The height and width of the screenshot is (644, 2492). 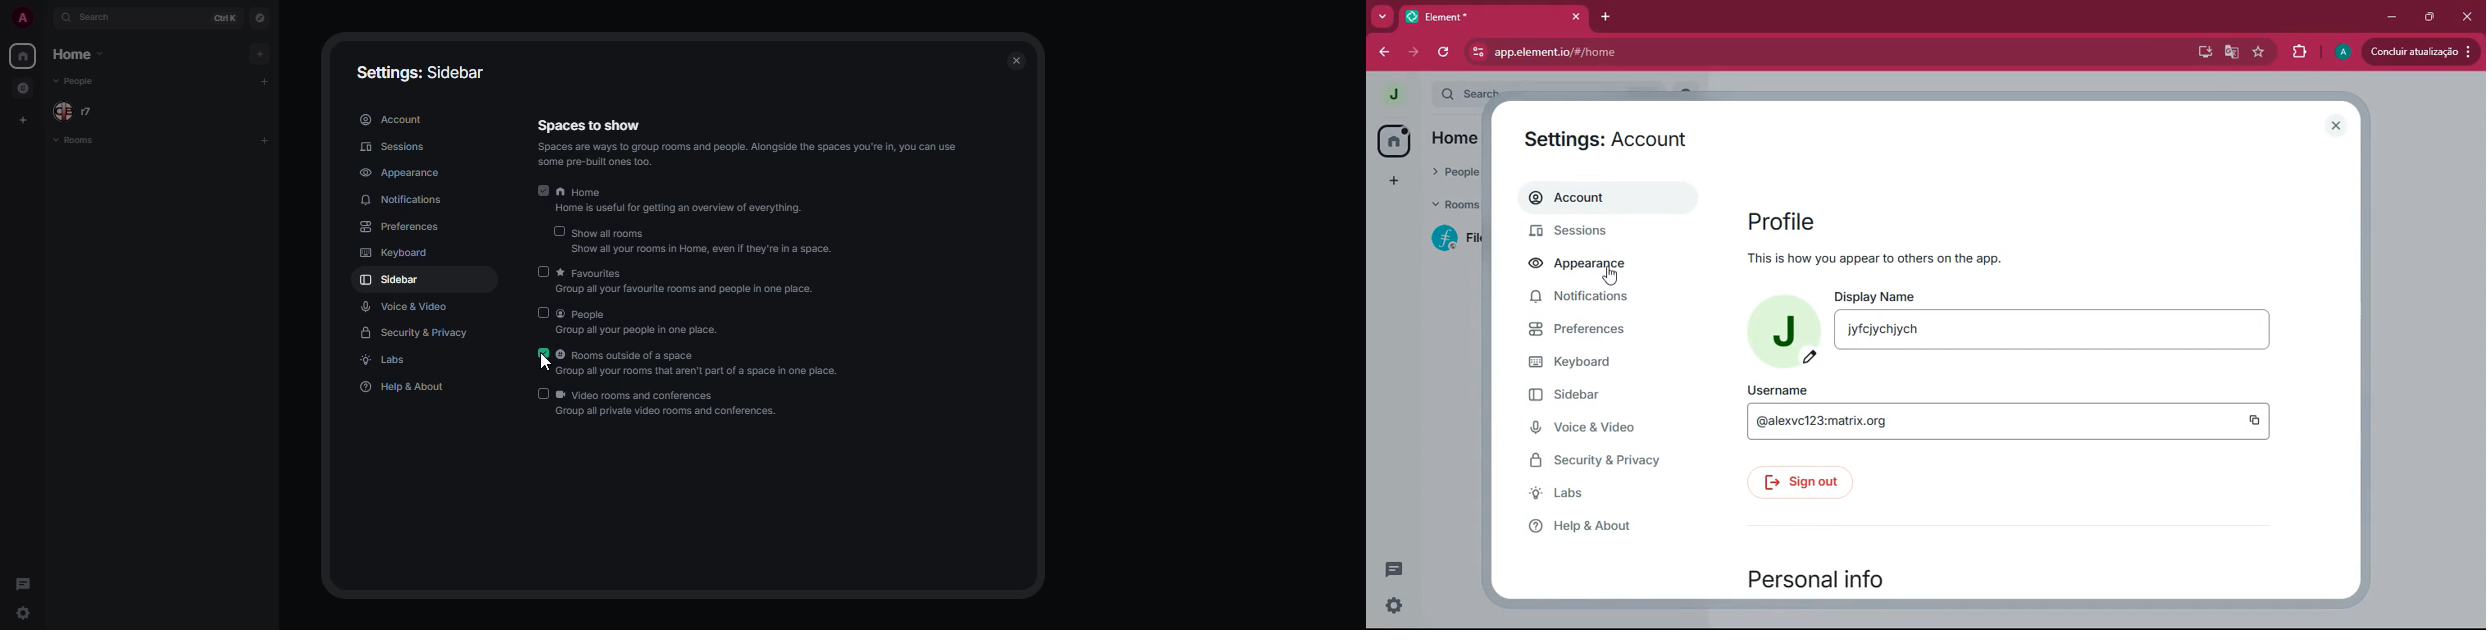 I want to click on Labs, so click(x=1563, y=492).